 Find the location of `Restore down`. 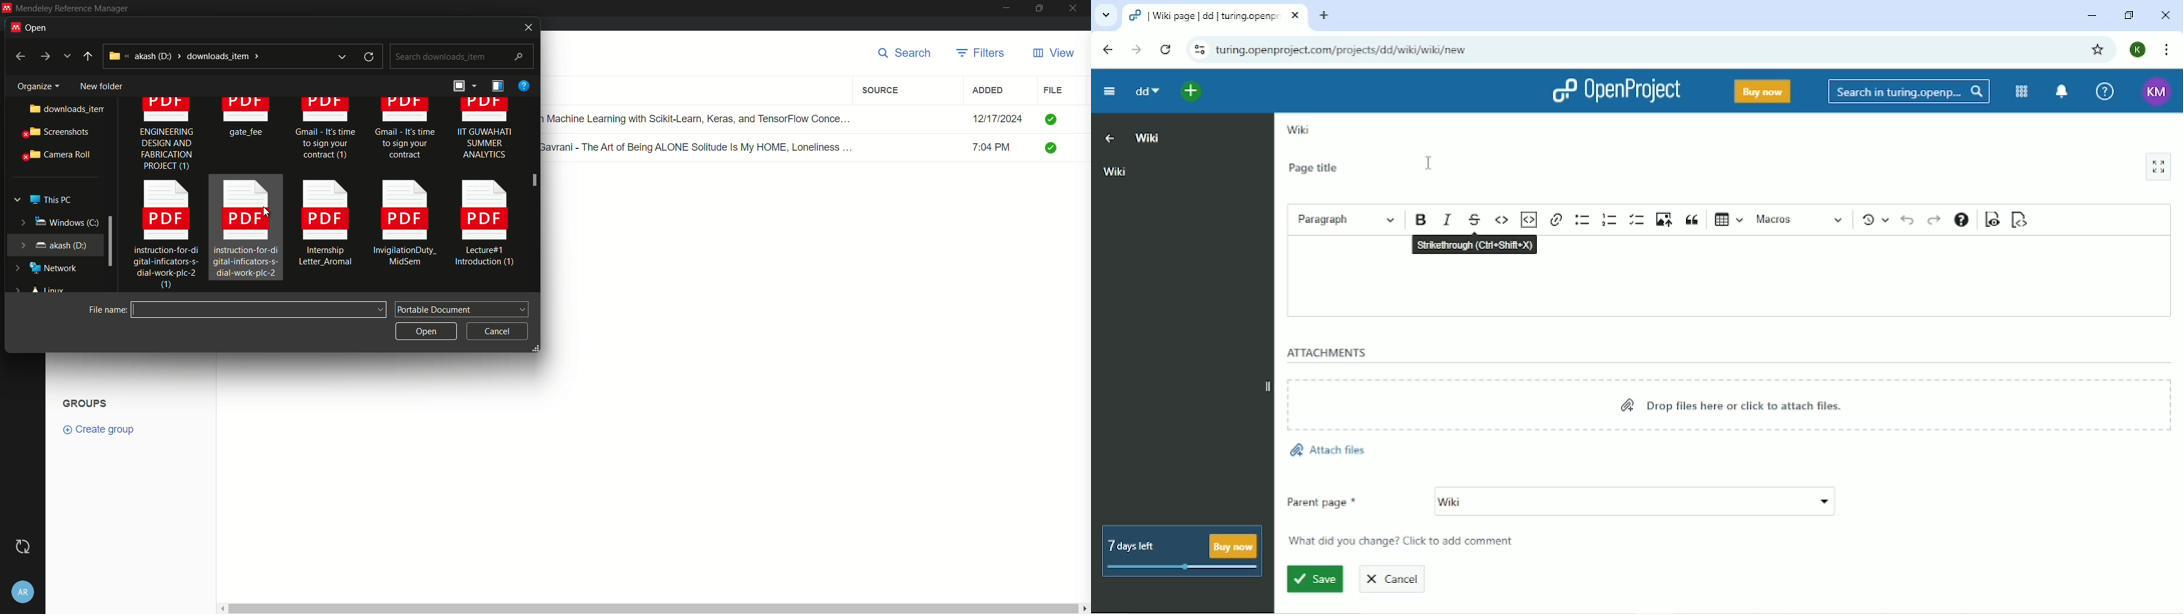

Restore down is located at coordinates (2127, 15).